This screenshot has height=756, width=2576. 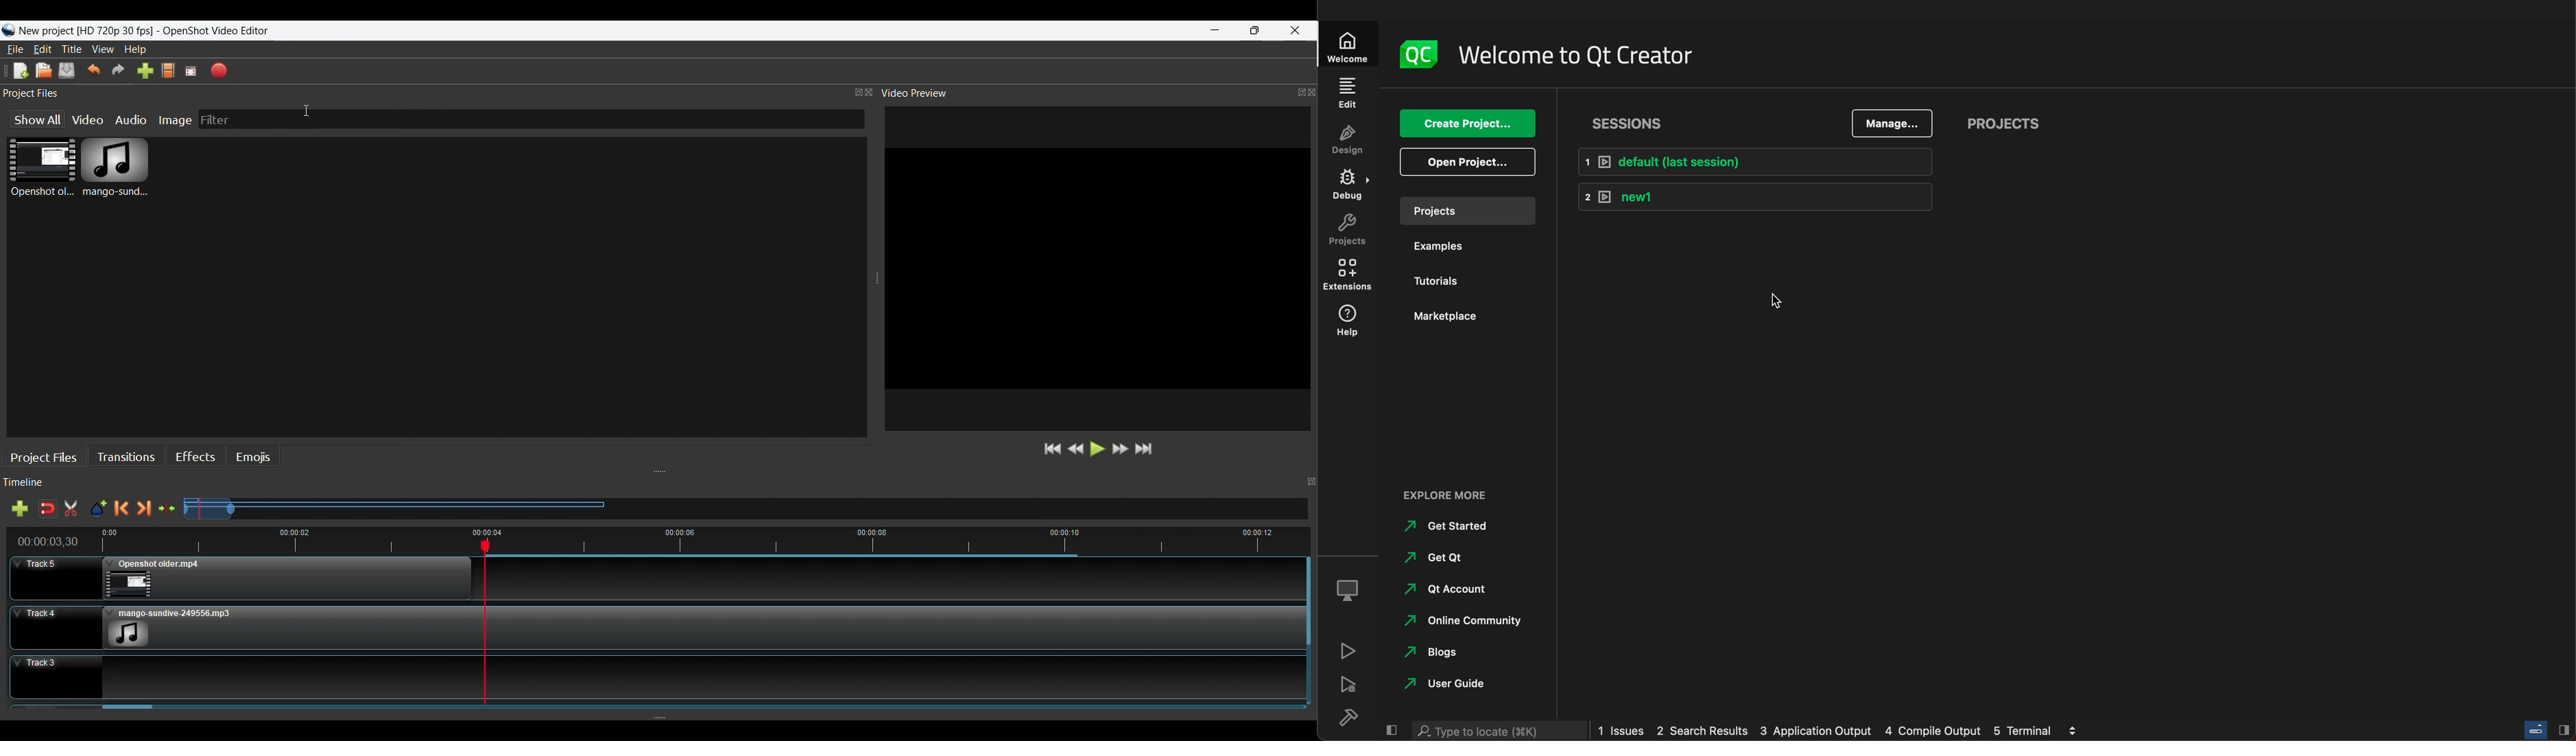 What do you see at coordinates (144, 506) in the screenshot?
I see `Next Marker` at bounding box center [144, 506].